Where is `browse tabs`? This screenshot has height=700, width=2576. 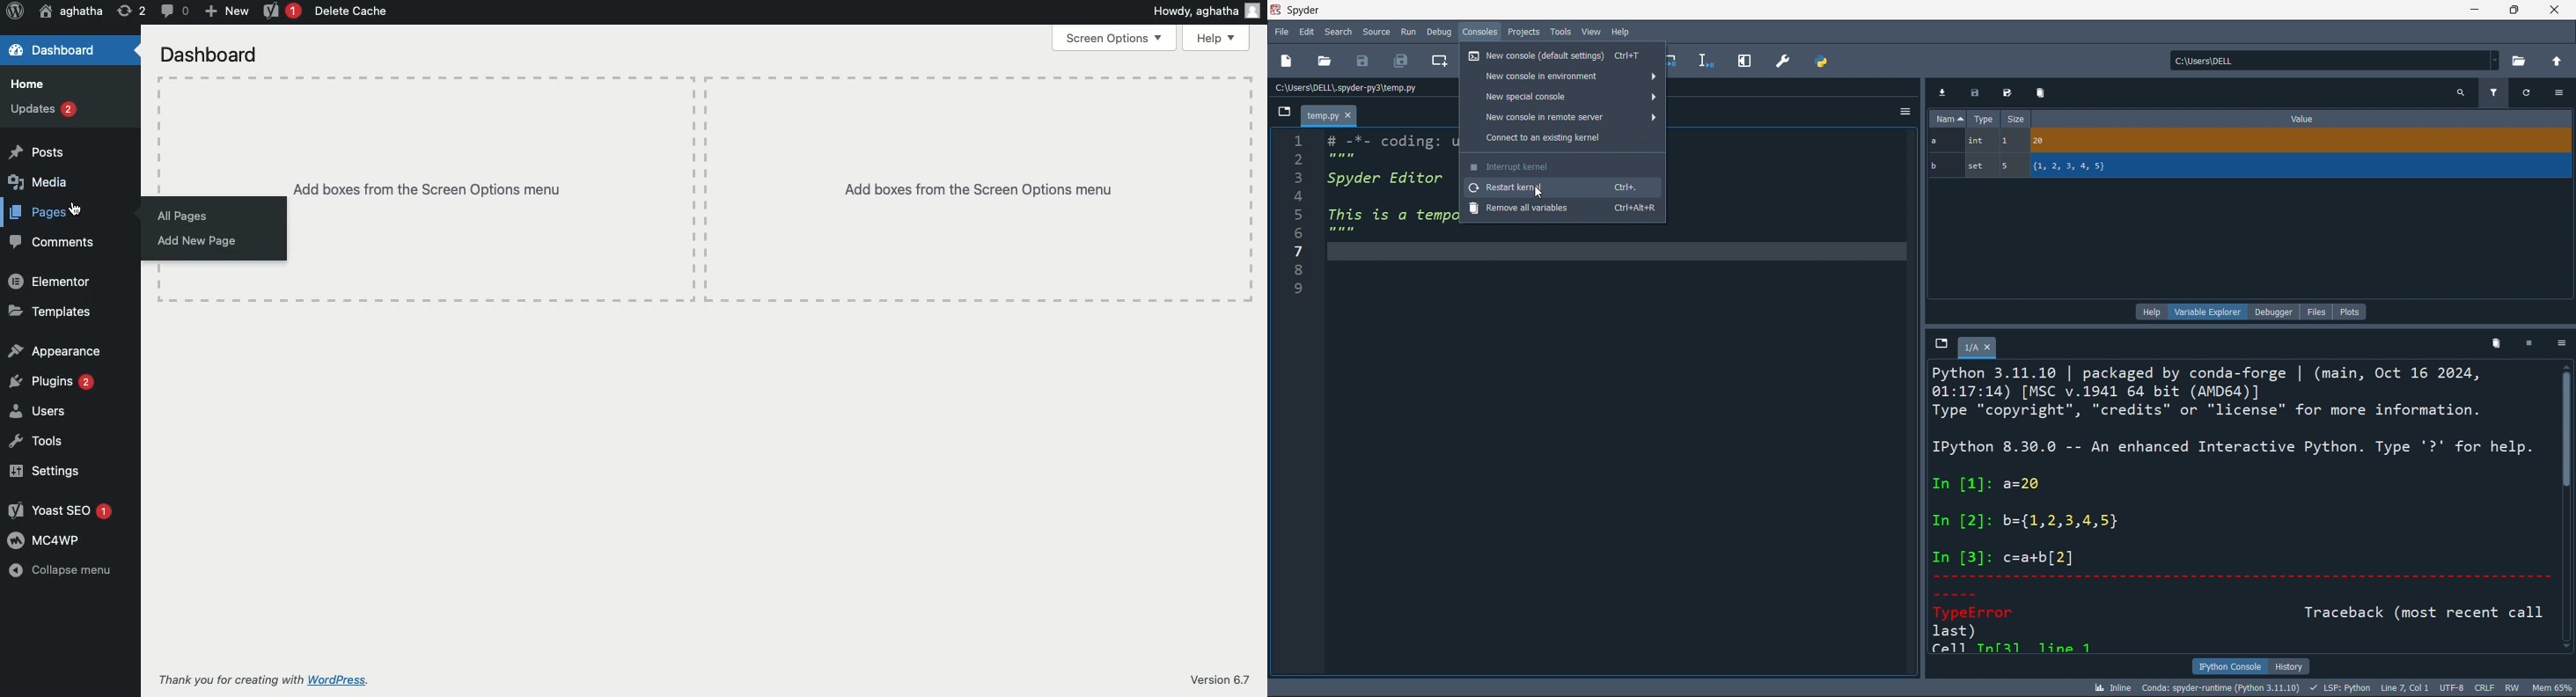
browse tabs is located at coordinates (1941, 345).